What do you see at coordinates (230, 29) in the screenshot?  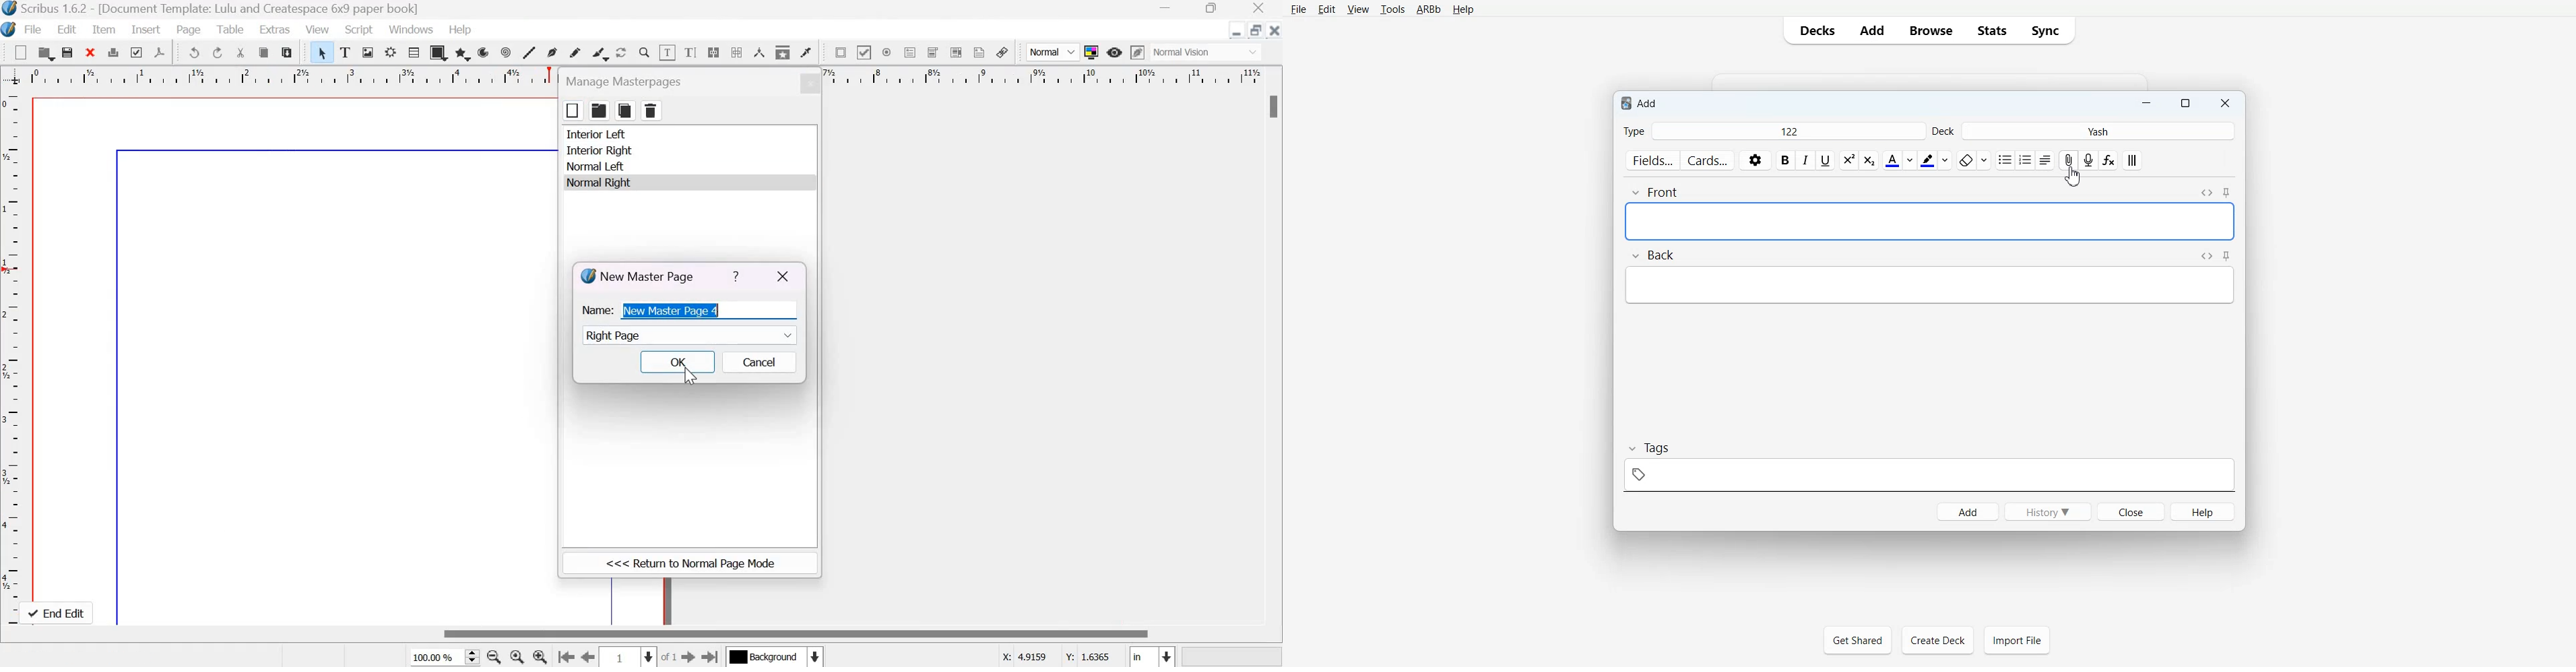 I see `Table` at bounding box center [230, 29].